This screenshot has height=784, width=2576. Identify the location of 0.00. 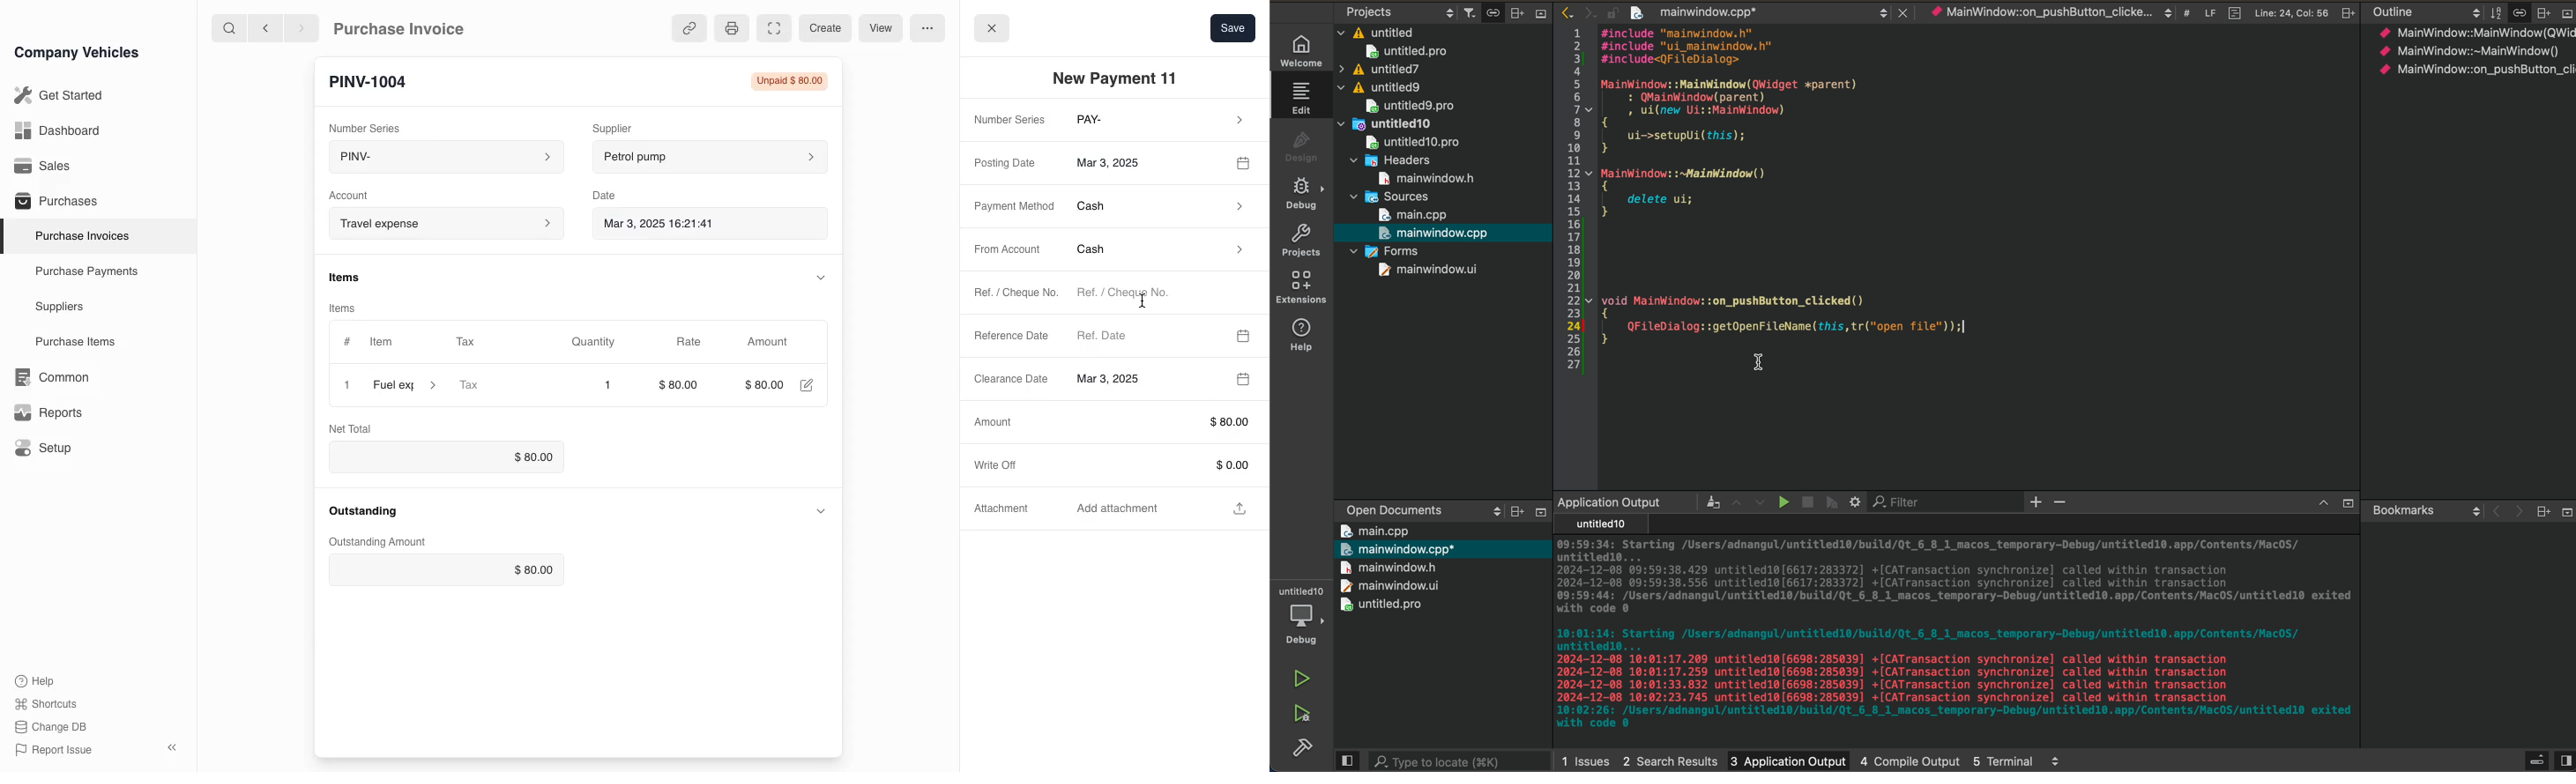
(1160, 464).